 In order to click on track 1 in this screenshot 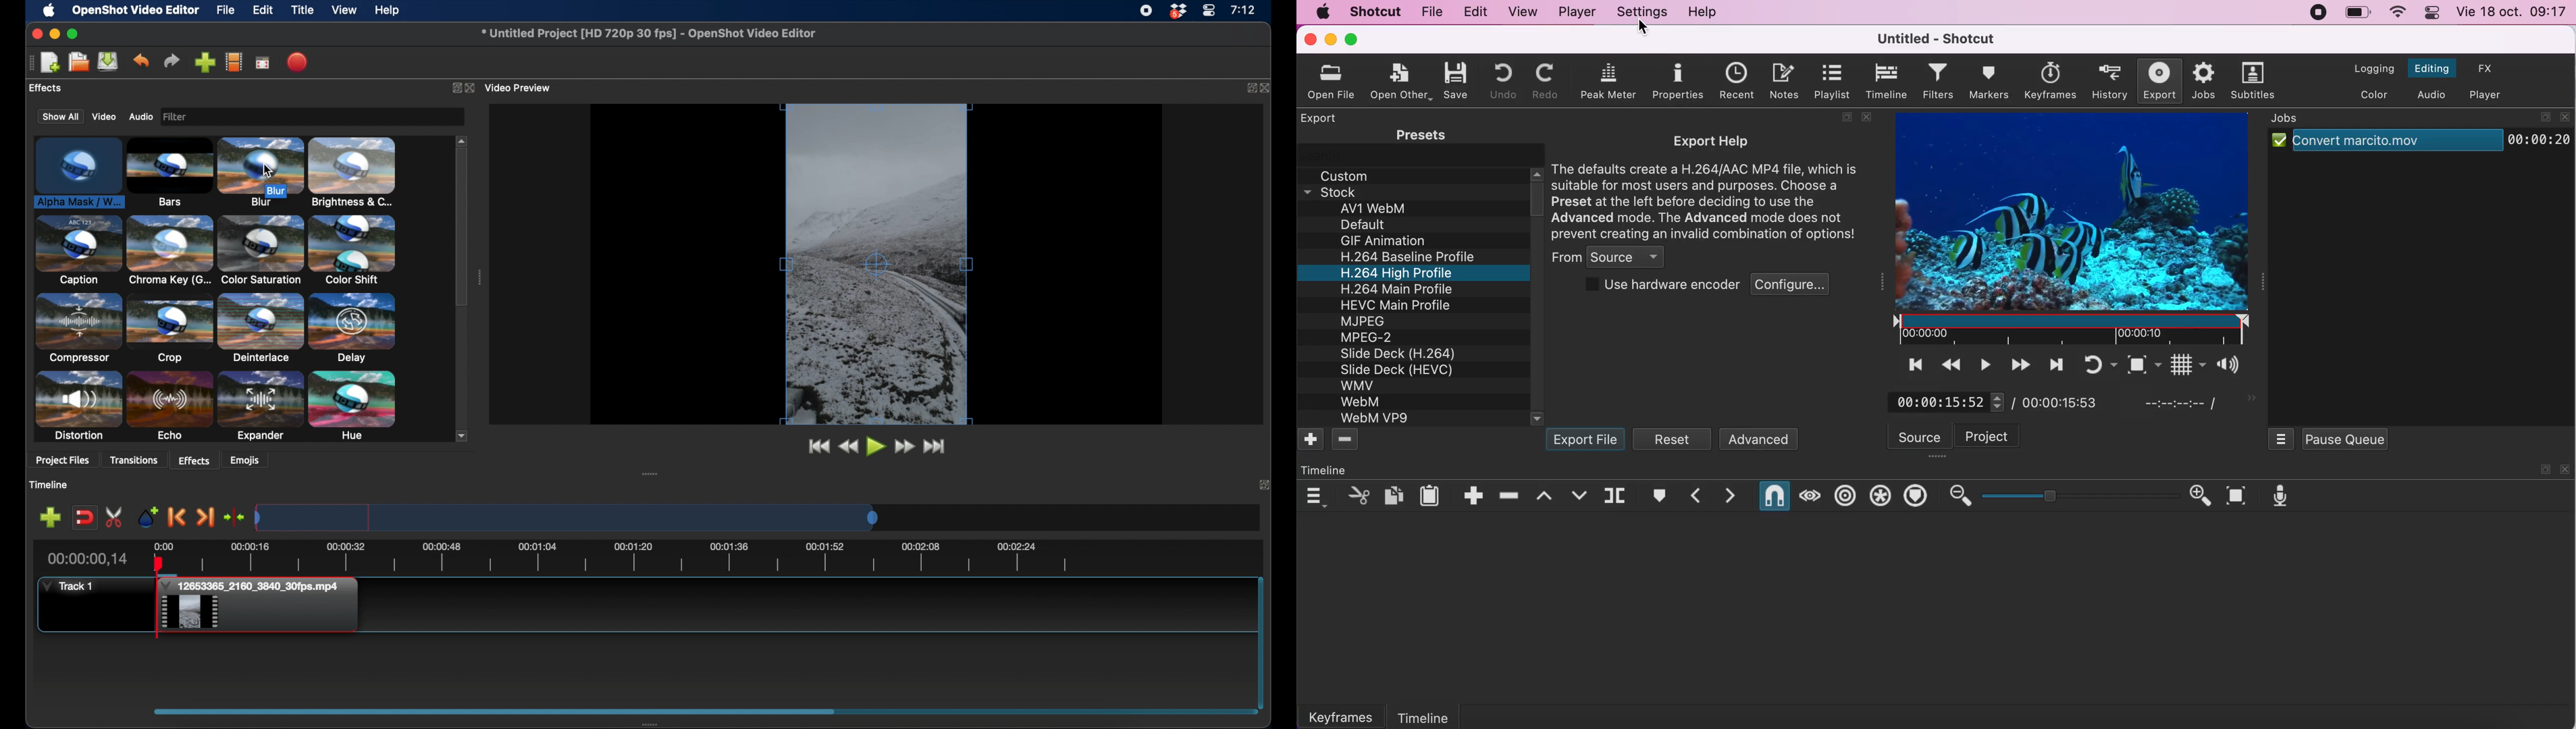, I will do `click(68, 587)`.